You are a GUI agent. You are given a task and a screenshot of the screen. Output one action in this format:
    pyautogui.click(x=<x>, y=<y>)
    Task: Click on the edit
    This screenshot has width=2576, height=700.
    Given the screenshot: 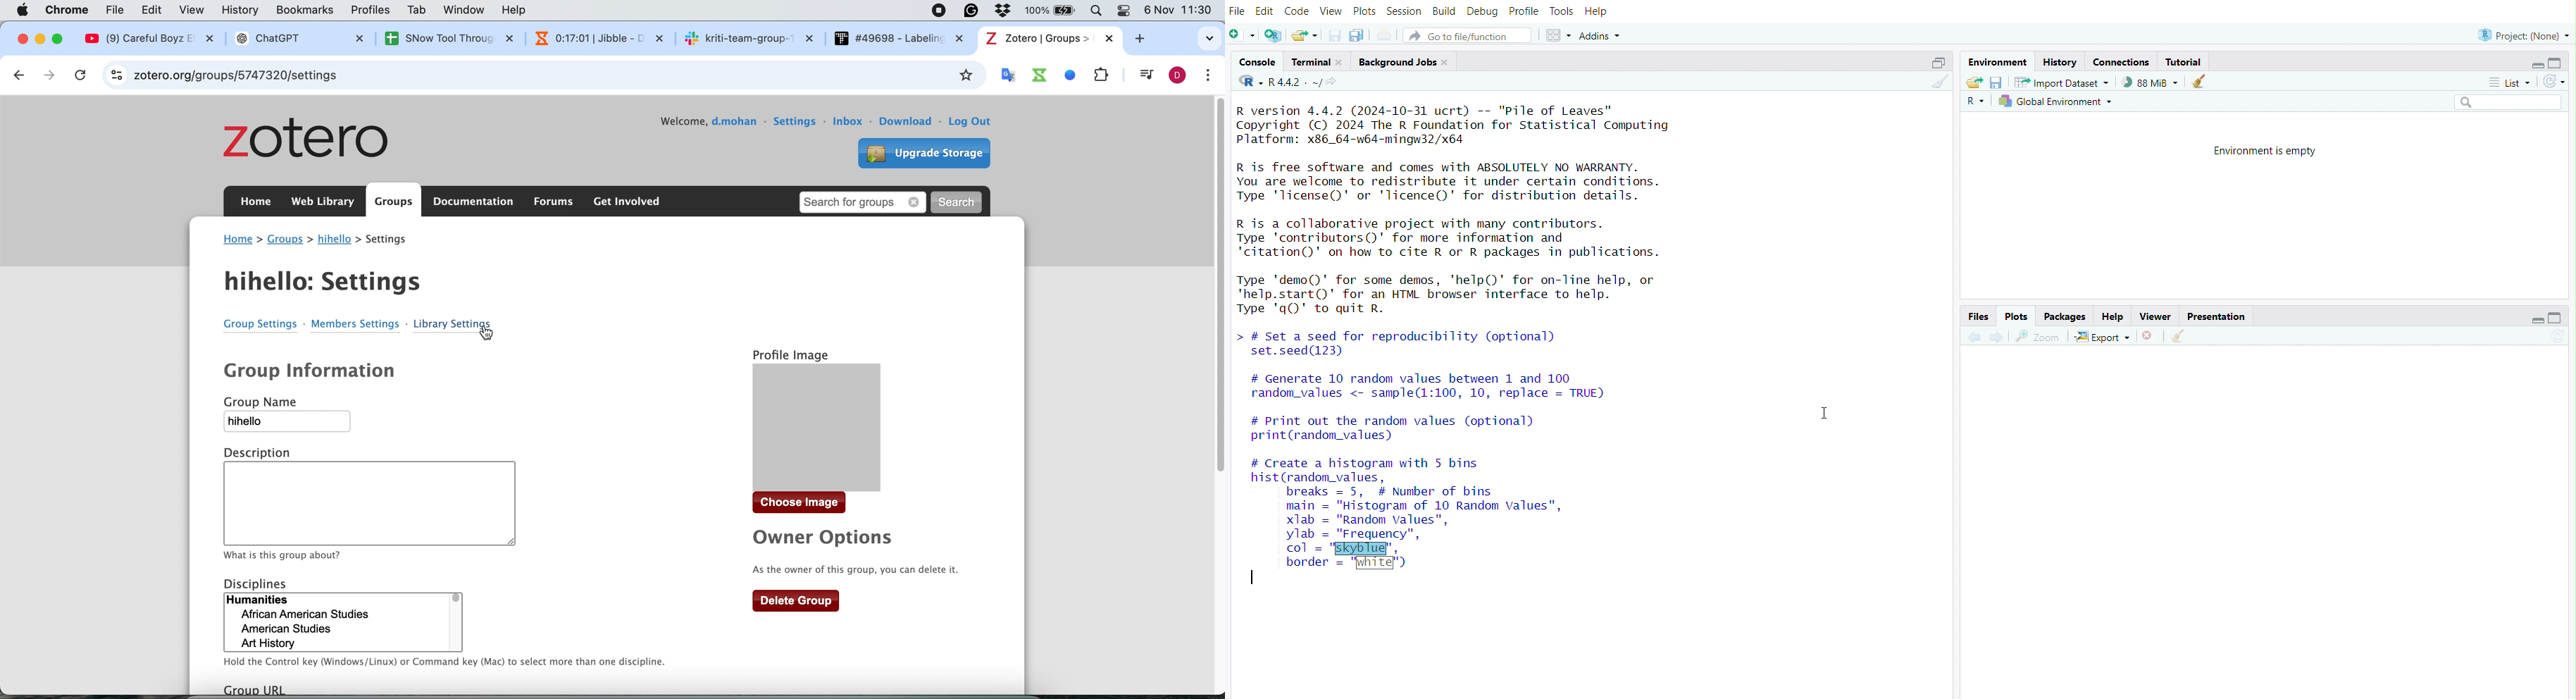 What is the action you would take?
    pyautogui.click(x=155, y=11)
    